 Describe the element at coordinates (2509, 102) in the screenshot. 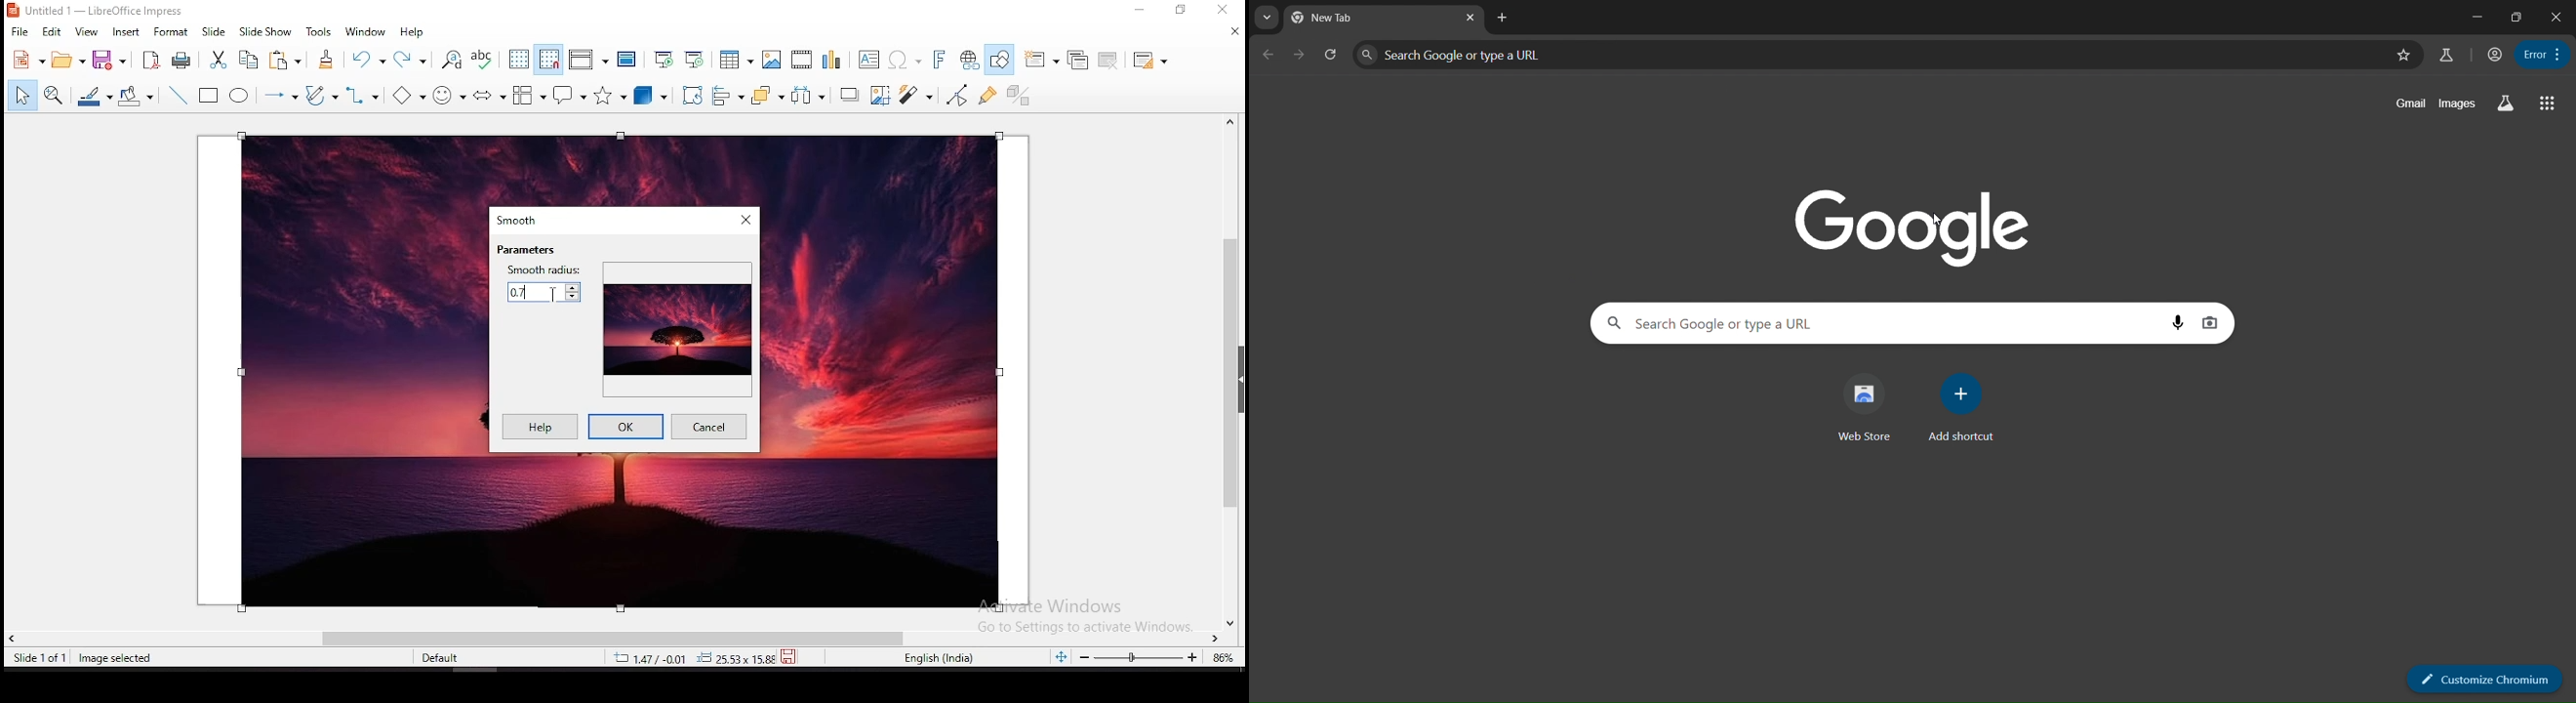

I see `search labs` at that location.